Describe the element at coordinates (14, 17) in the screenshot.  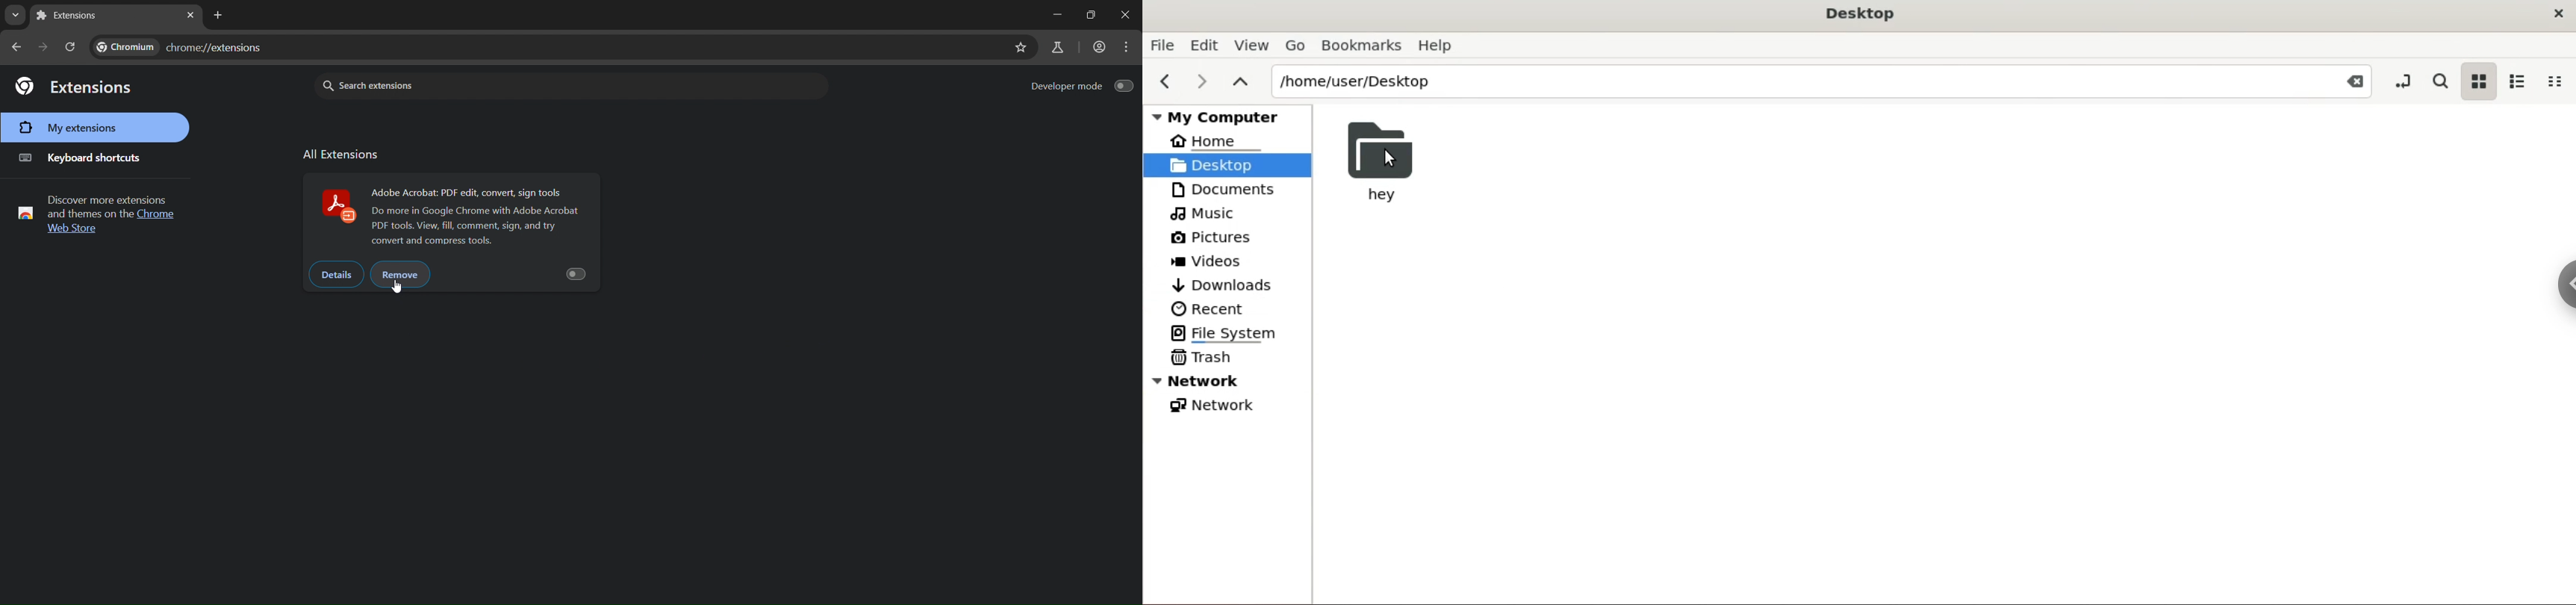
I see `search tabs` at that location.